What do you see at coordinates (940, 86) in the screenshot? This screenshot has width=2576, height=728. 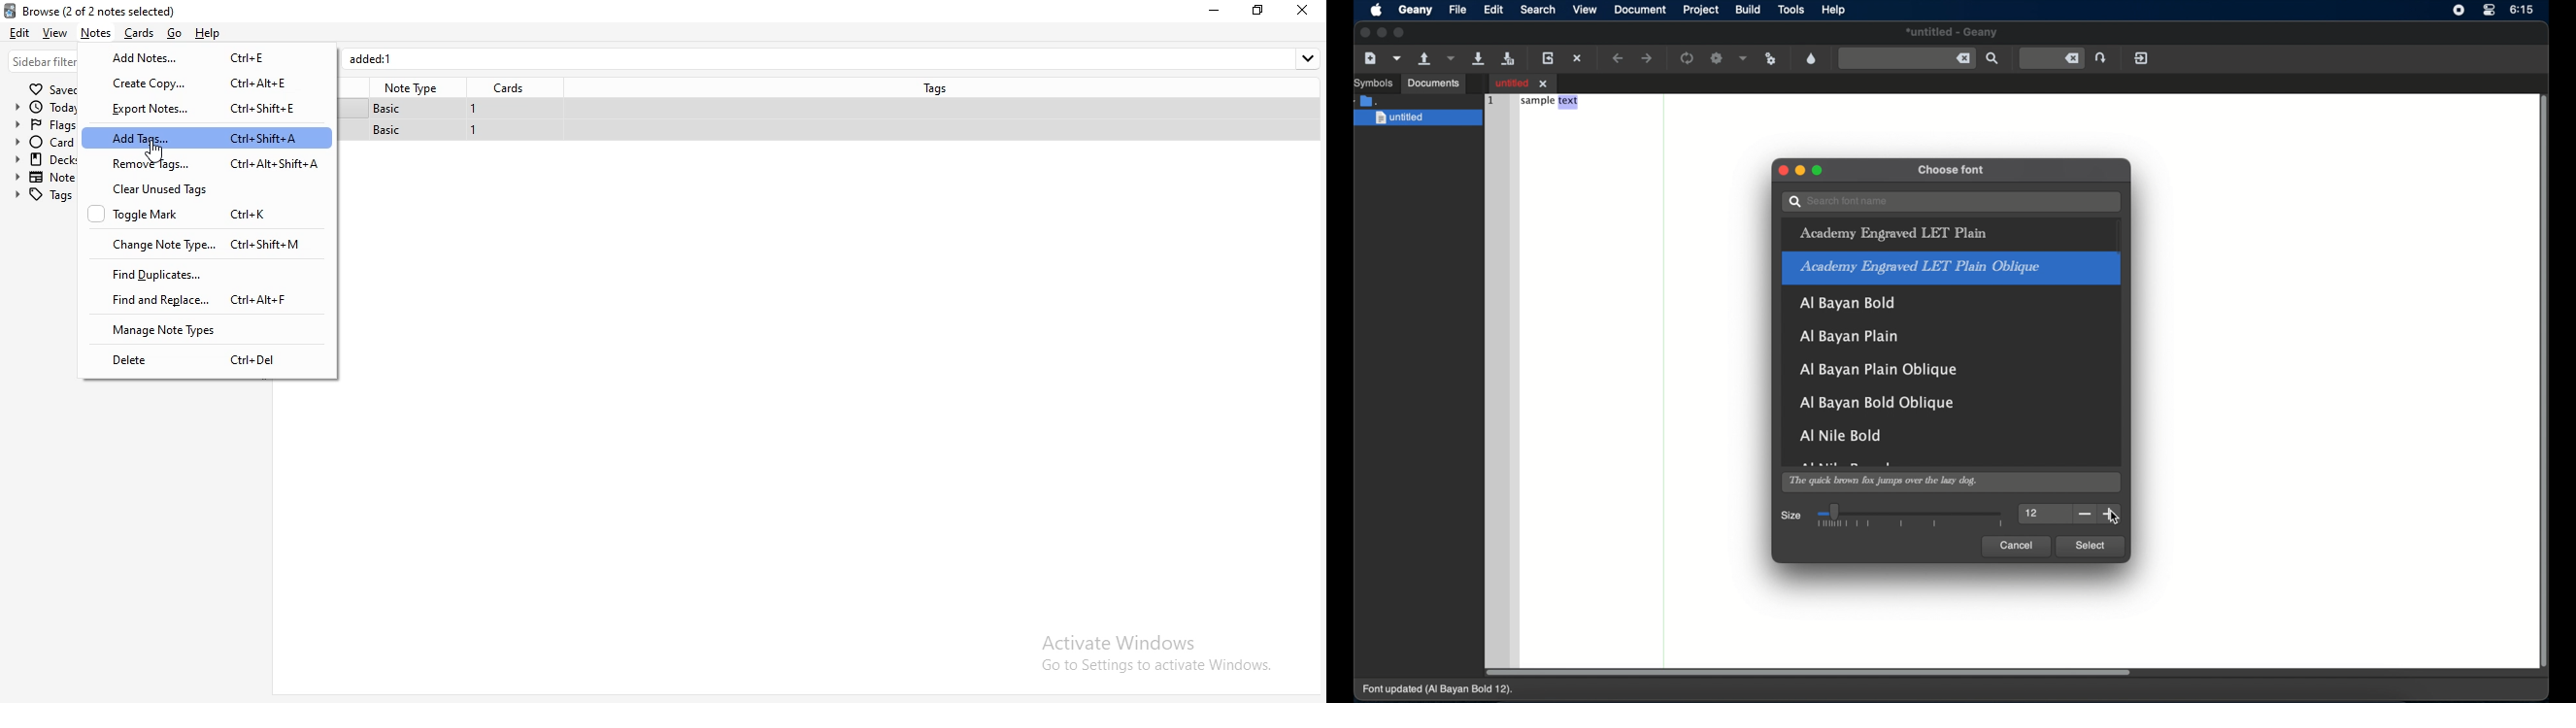 I see `tags` at bounding box center [940, 86].